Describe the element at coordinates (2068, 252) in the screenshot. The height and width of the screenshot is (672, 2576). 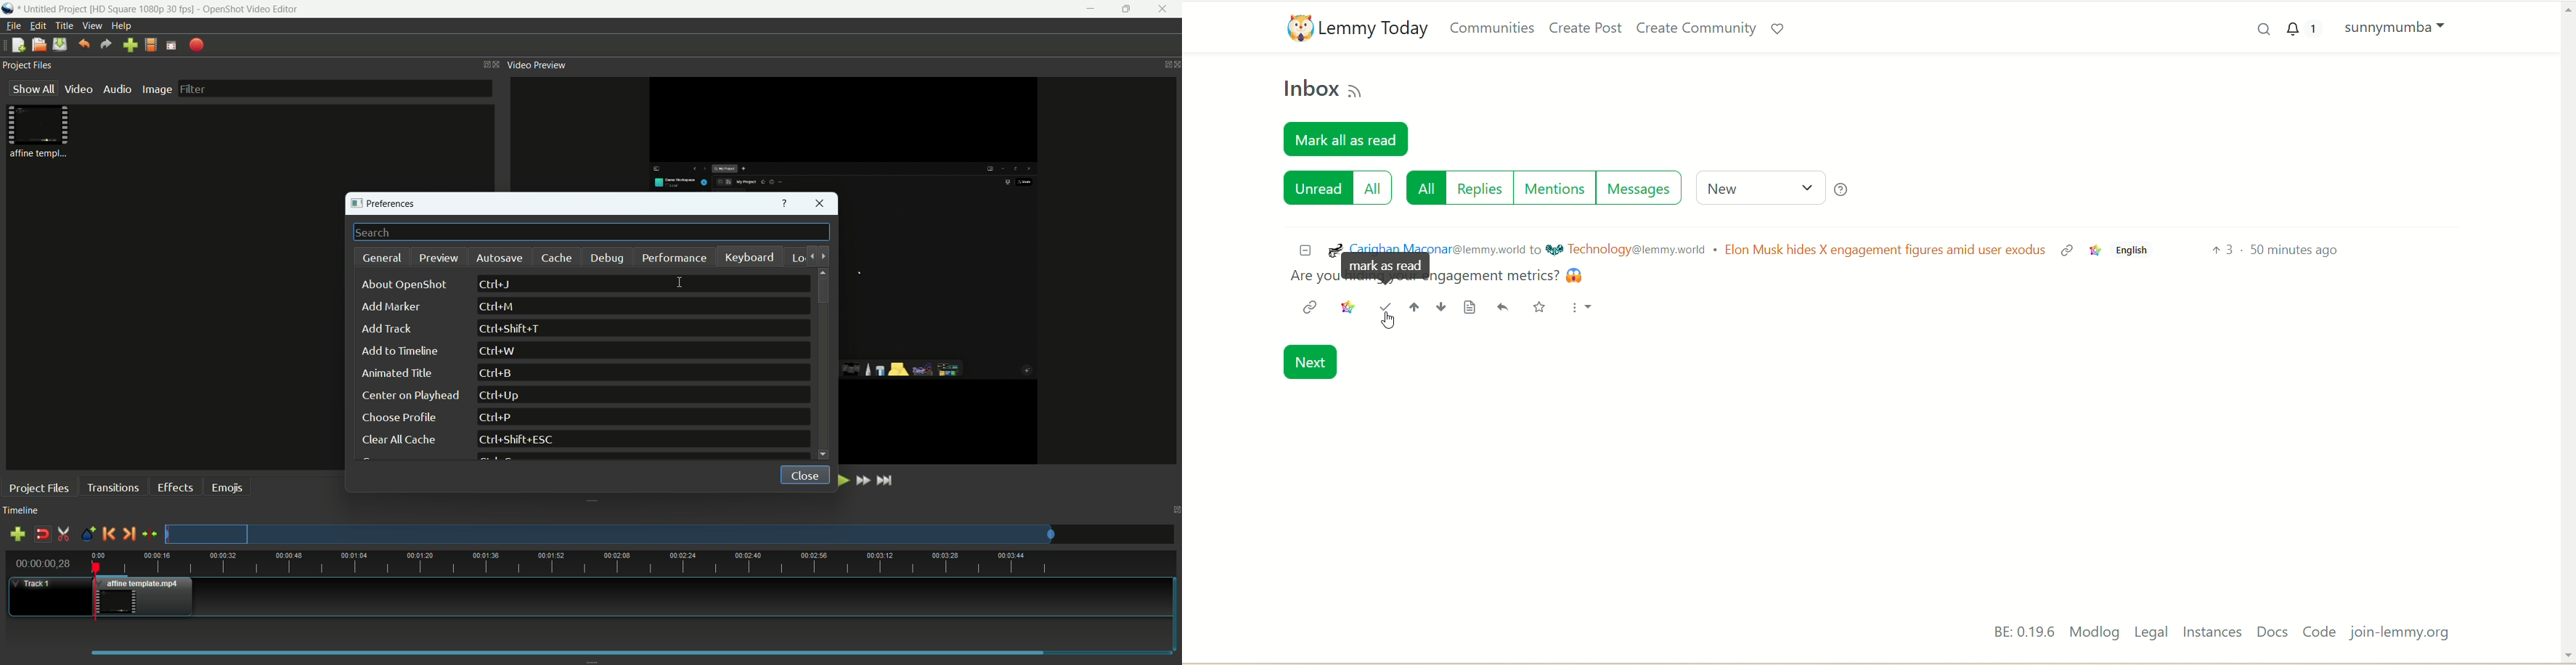
I see `link` at that location.